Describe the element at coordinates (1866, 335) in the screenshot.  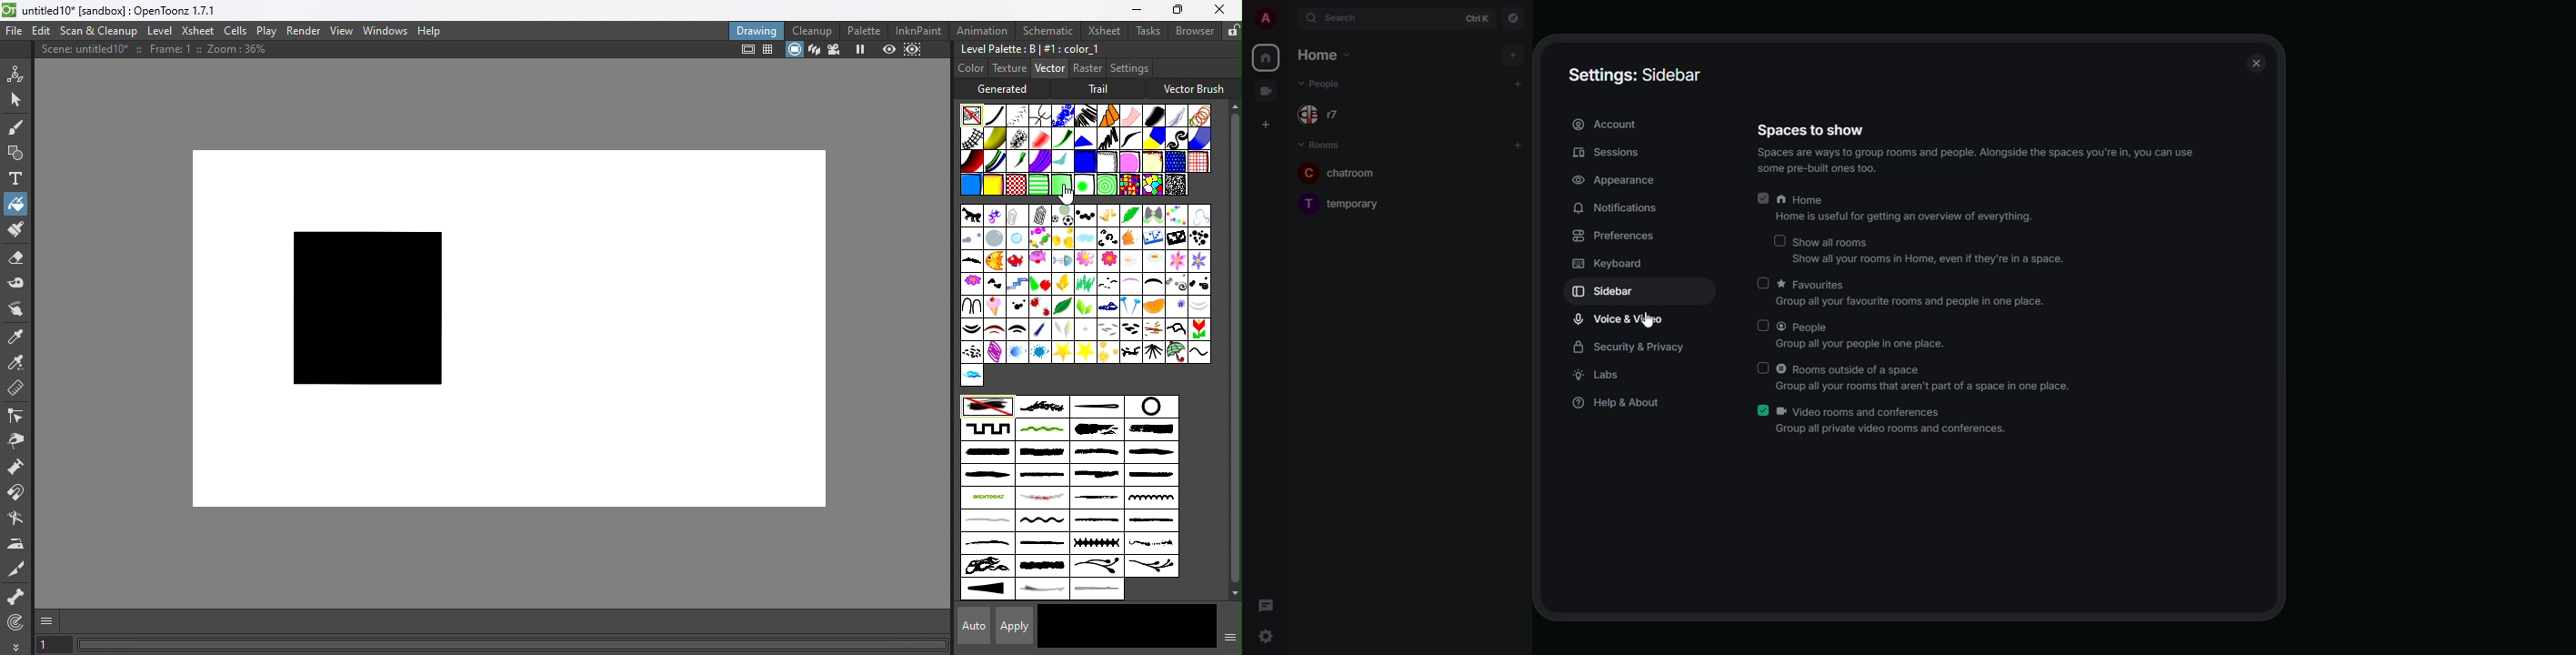
I see `people` at that location.